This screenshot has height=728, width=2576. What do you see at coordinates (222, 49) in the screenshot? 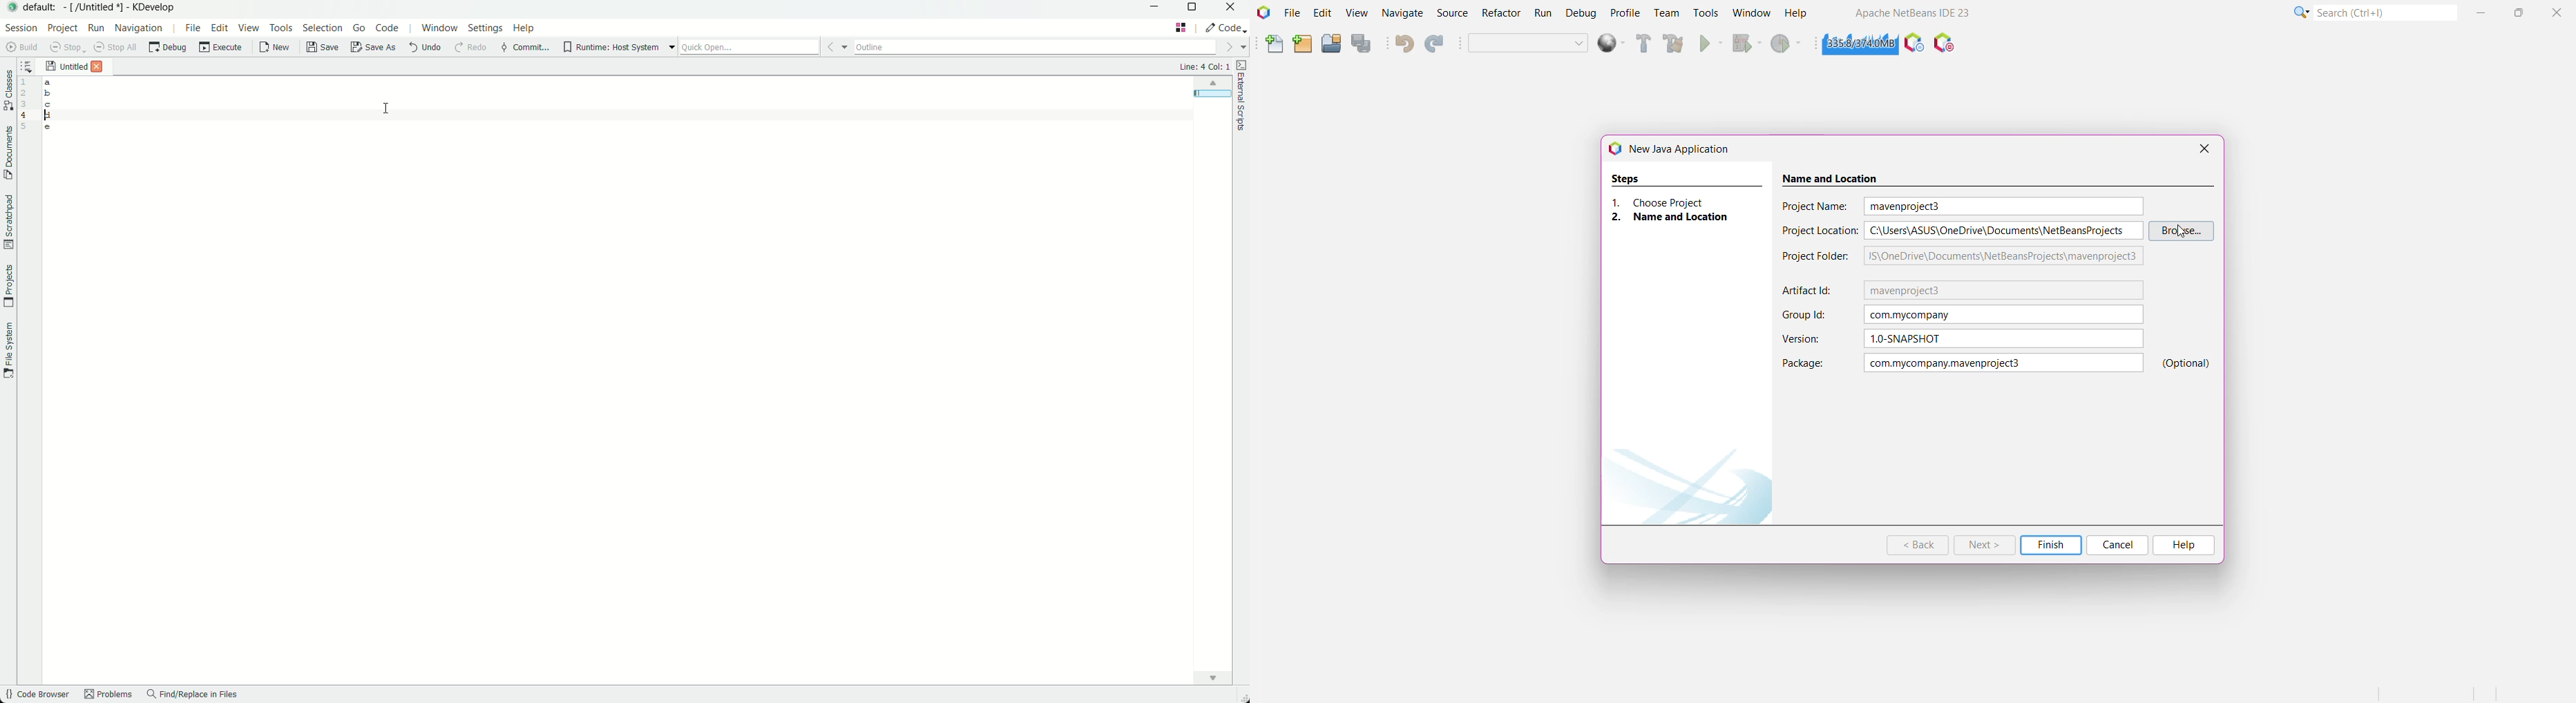
I see `execute` at bounding box center [222, 49].